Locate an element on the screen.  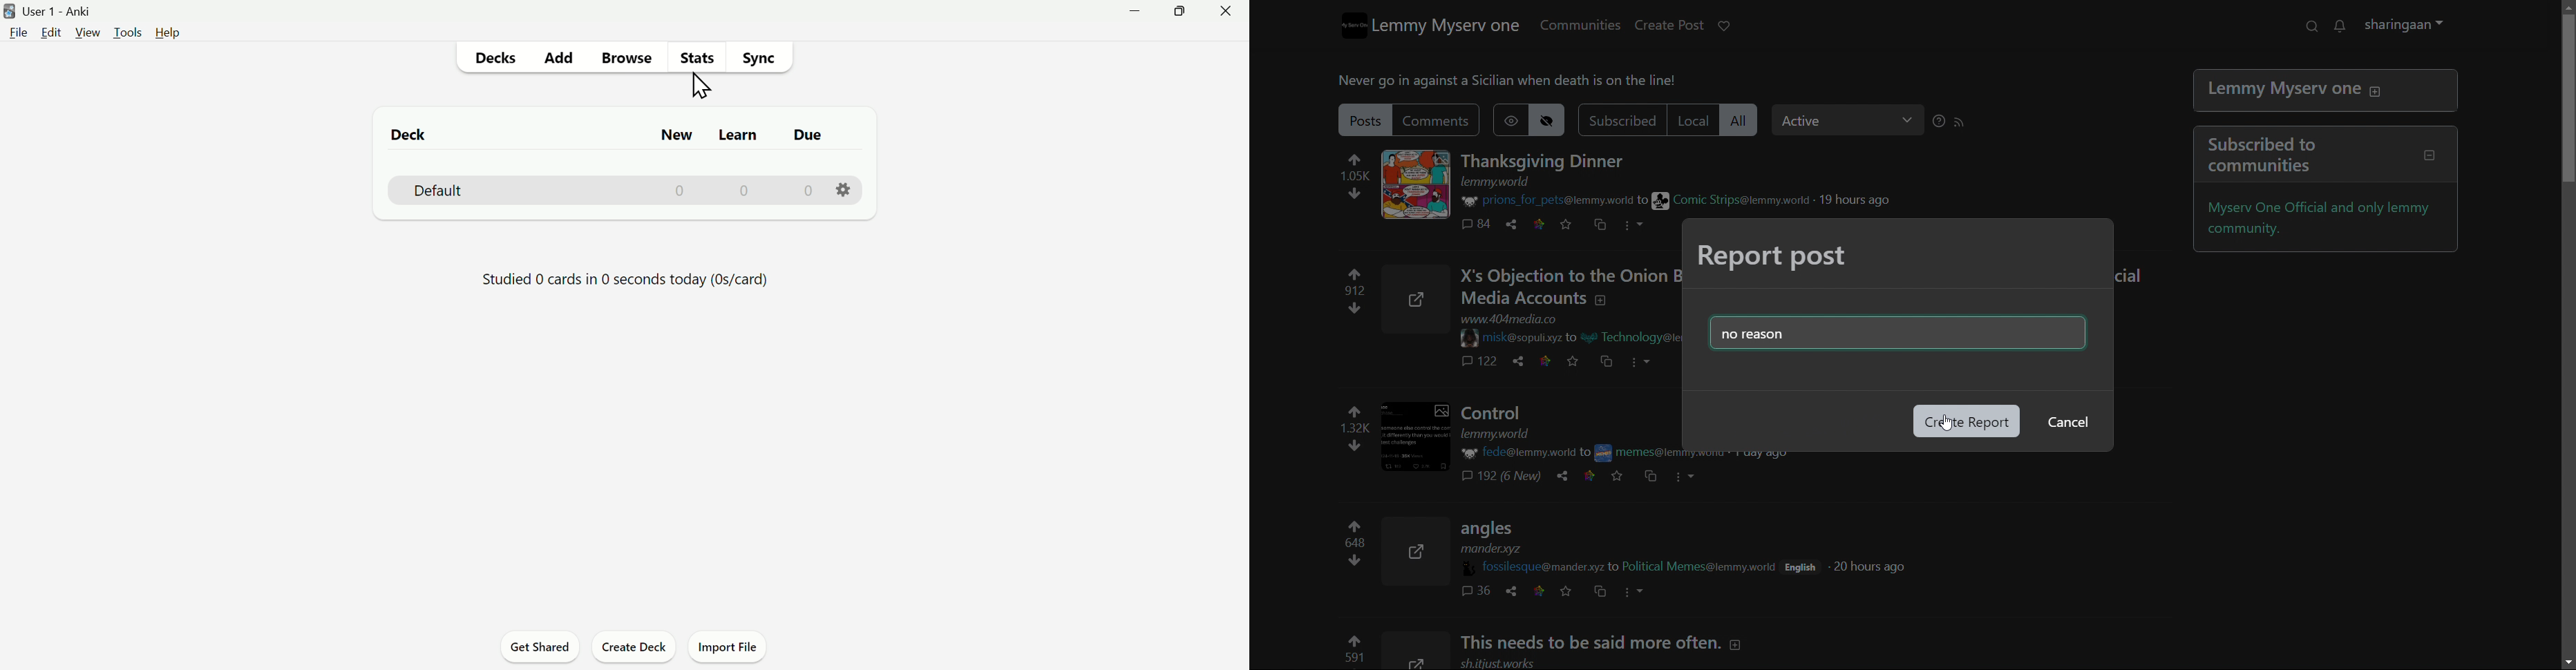
New is located at coordinates (677, 137).